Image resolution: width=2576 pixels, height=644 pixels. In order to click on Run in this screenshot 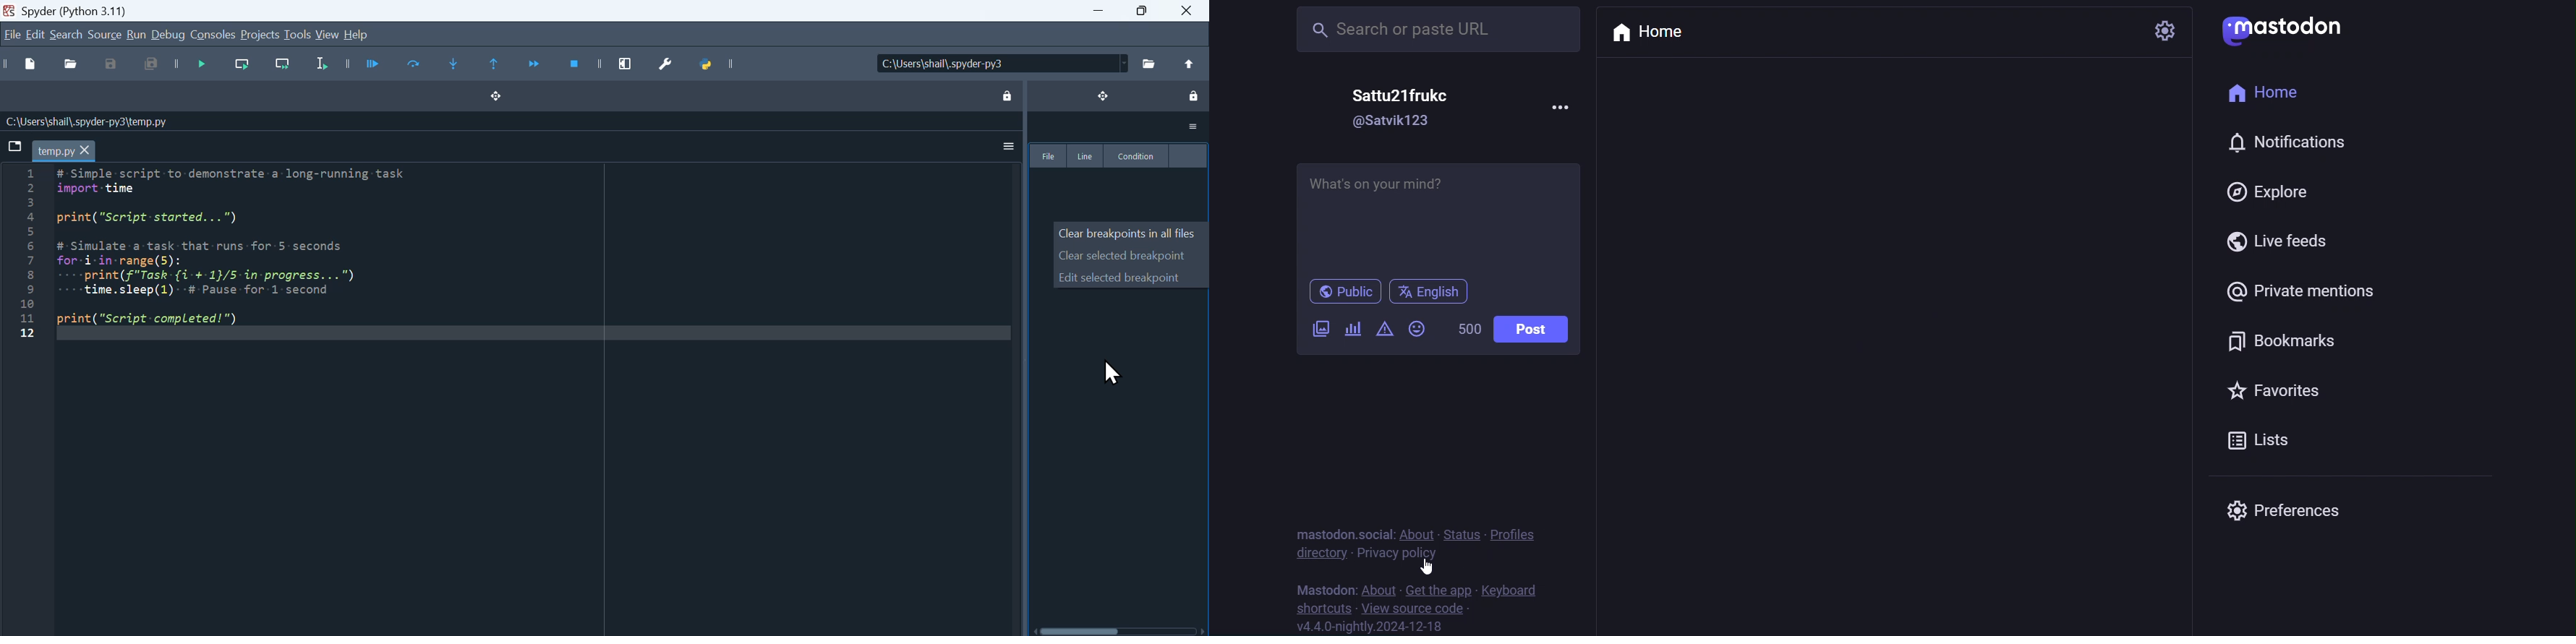, I will do `click(137, 33)`.